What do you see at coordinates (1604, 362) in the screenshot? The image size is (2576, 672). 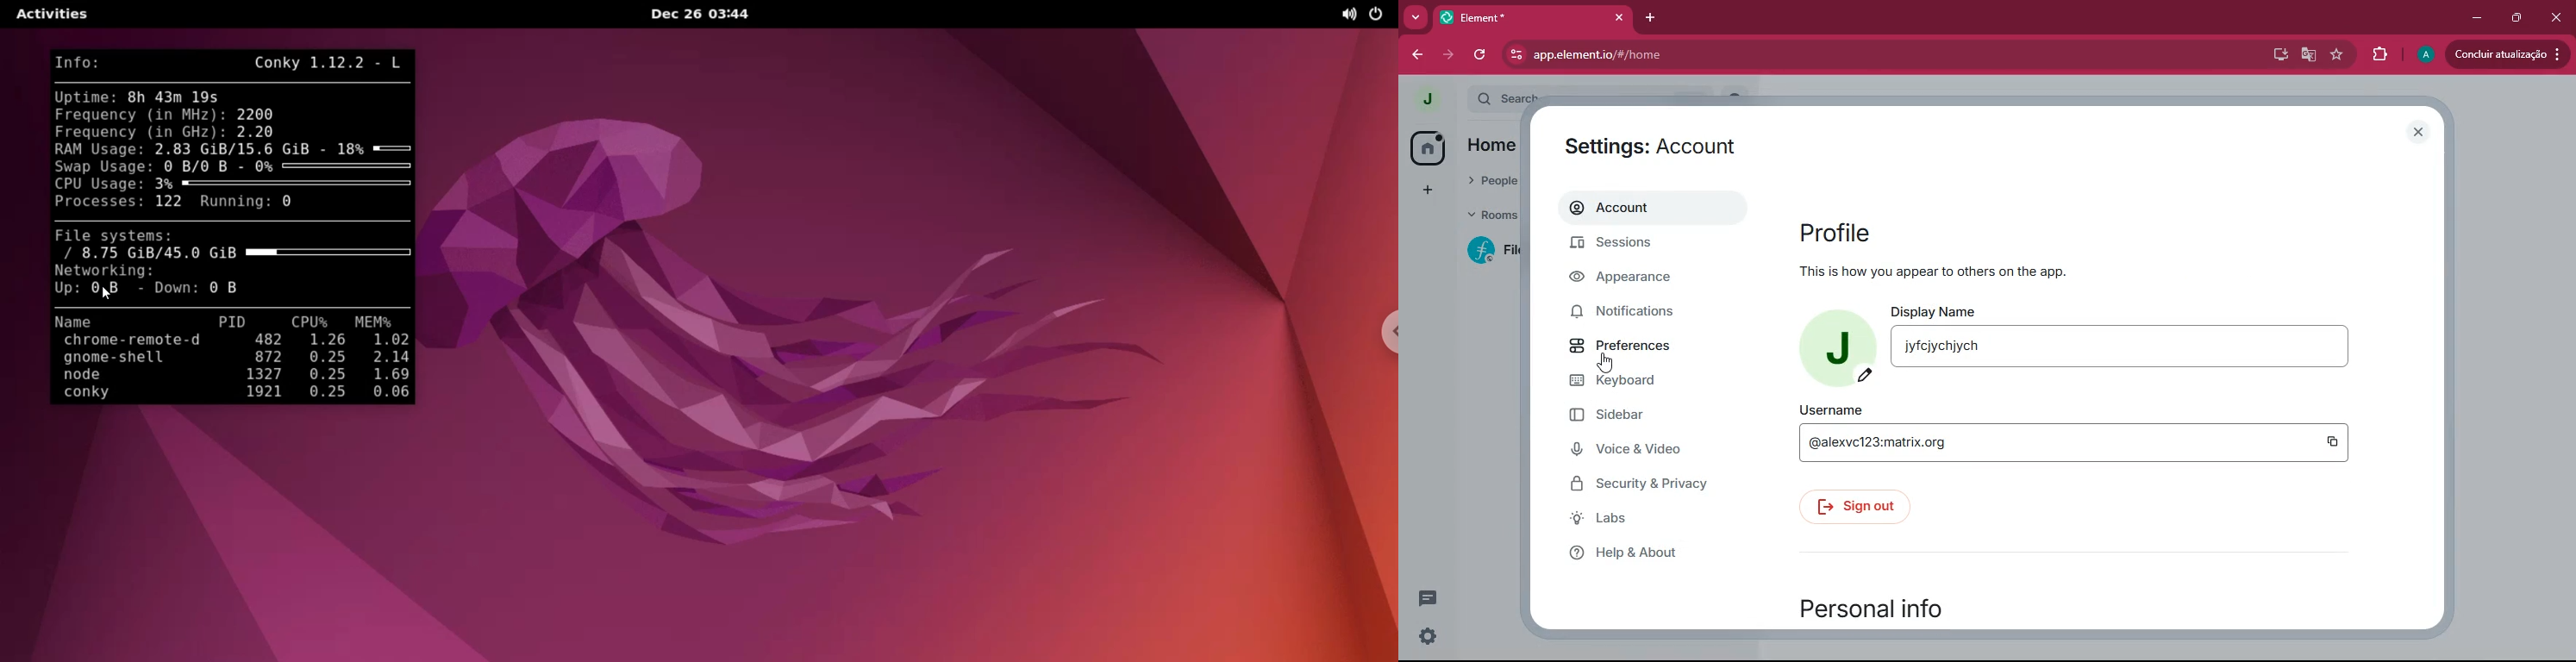 I see `cursor` at bounding box center [1604, 362].